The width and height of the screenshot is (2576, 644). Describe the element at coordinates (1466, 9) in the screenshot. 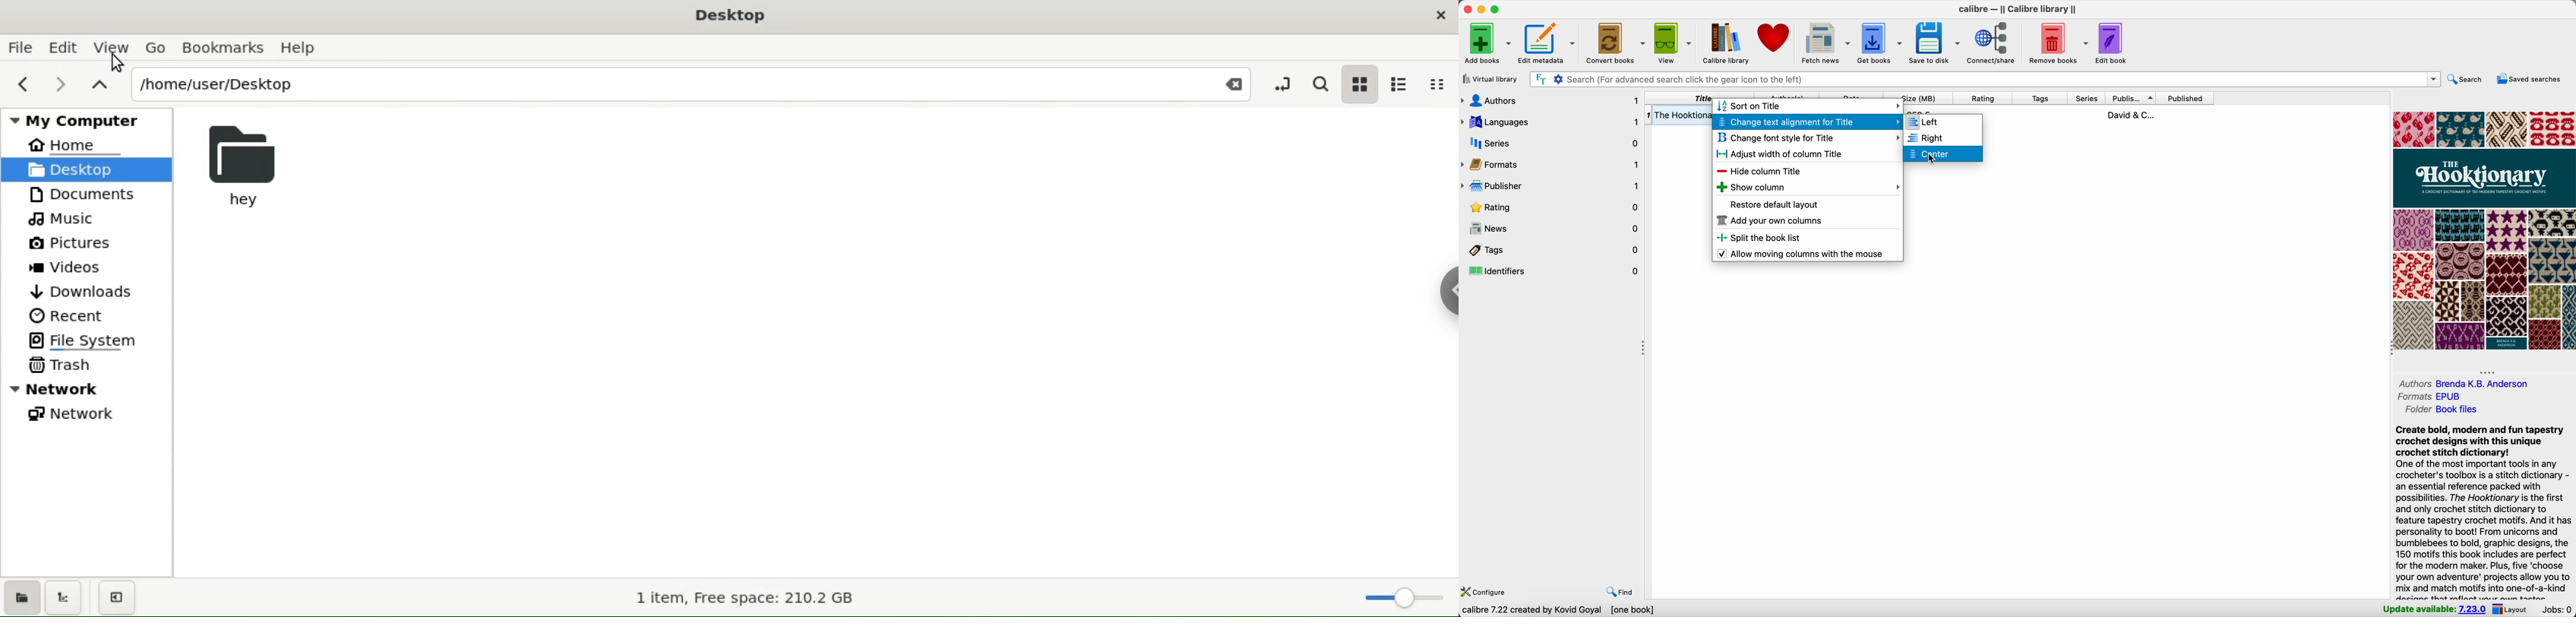

I see `close Calibre` at that location.